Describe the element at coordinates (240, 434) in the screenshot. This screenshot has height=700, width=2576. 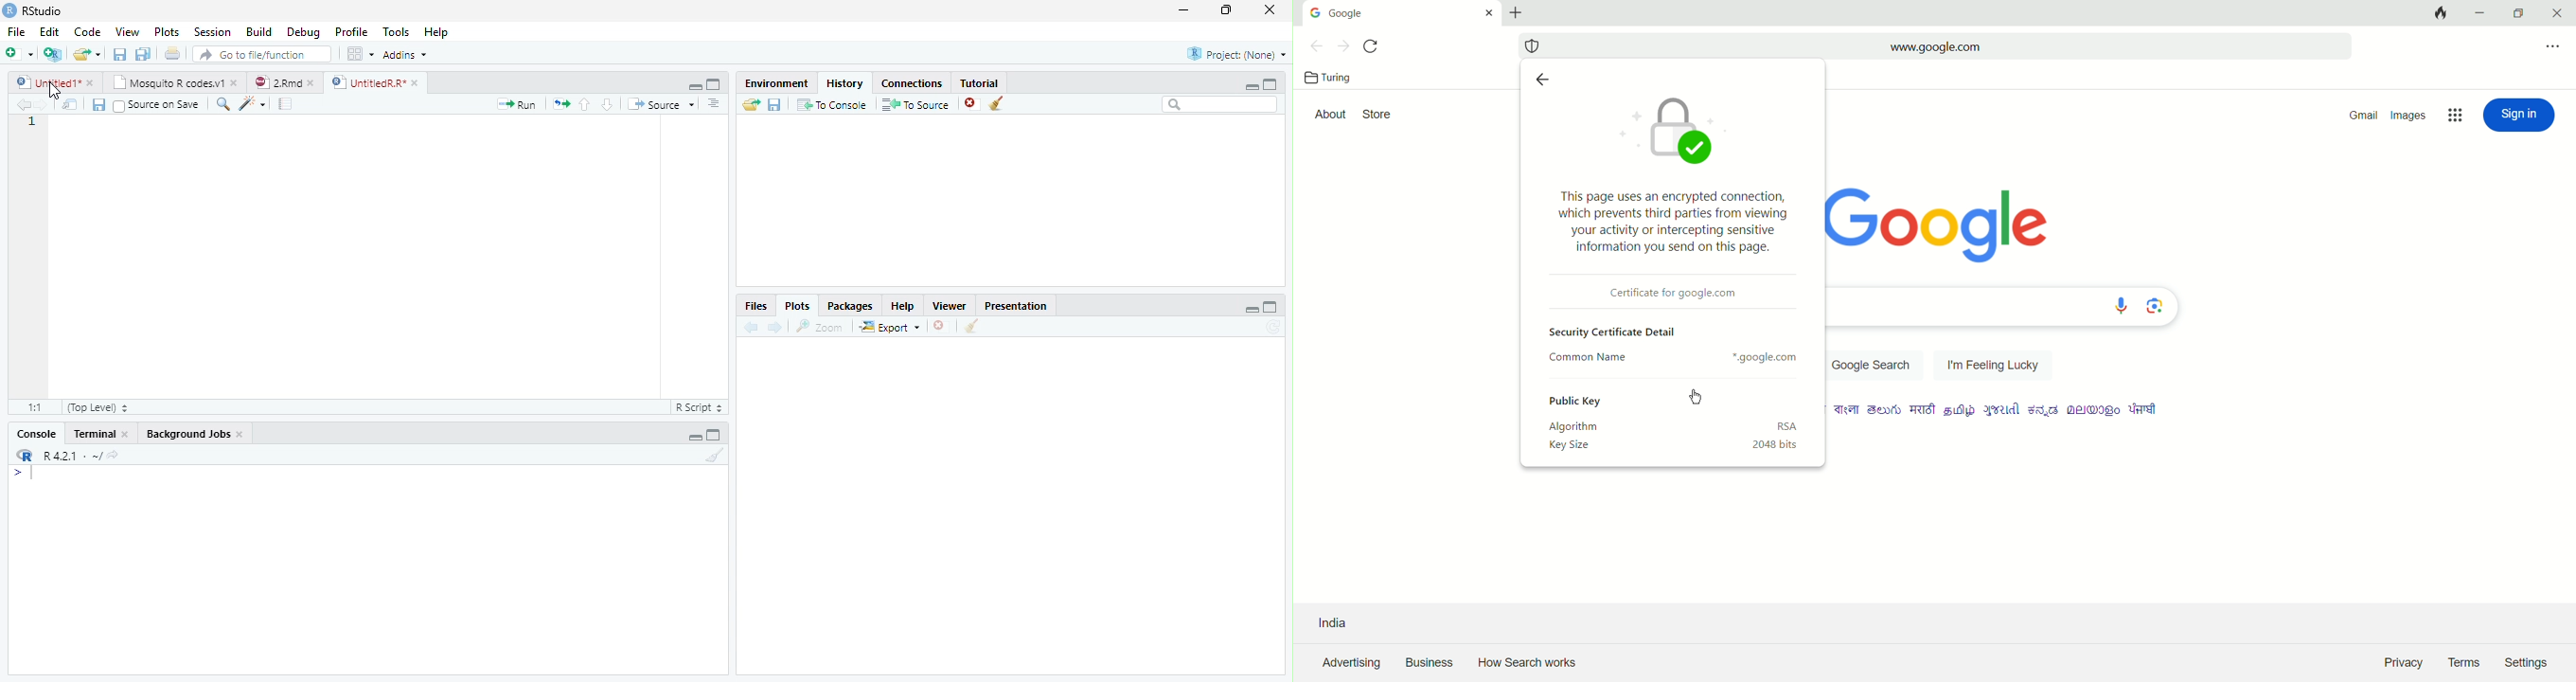
I see `Close` at that location.